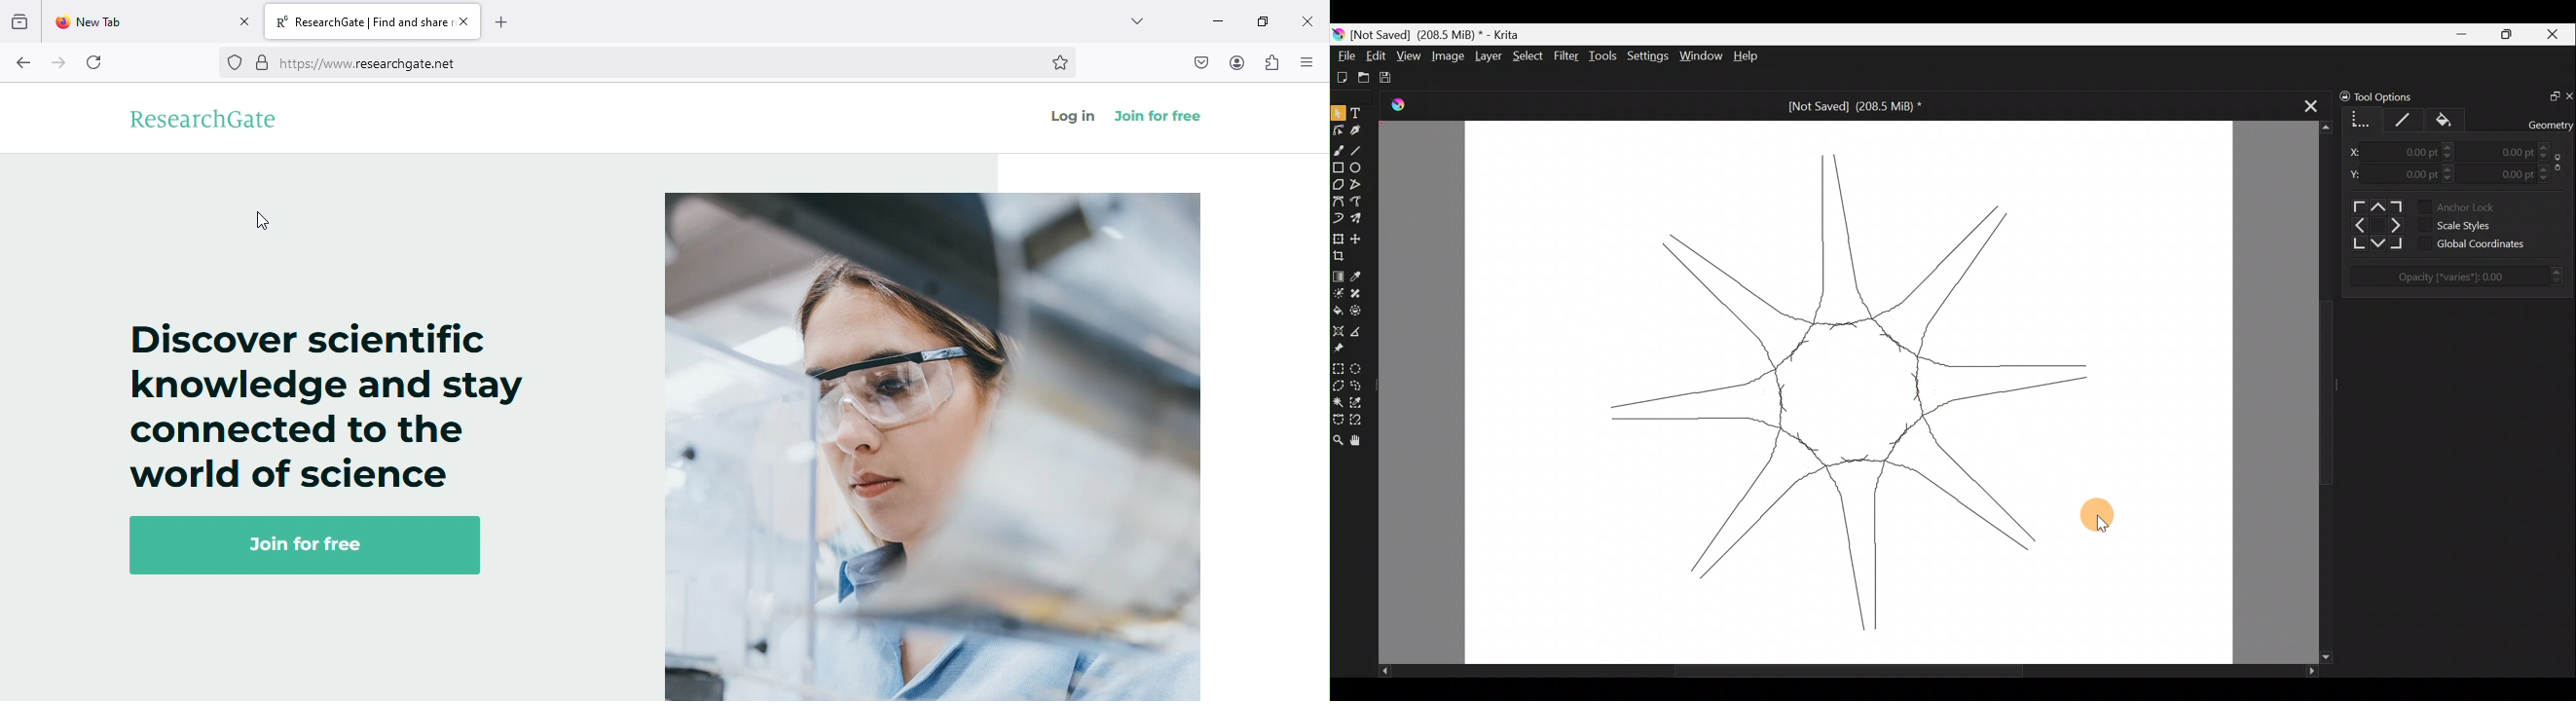  Describe the element at coordinates (1360, 366) in the screenshot. I see `Elliptical selection tool` at that location.